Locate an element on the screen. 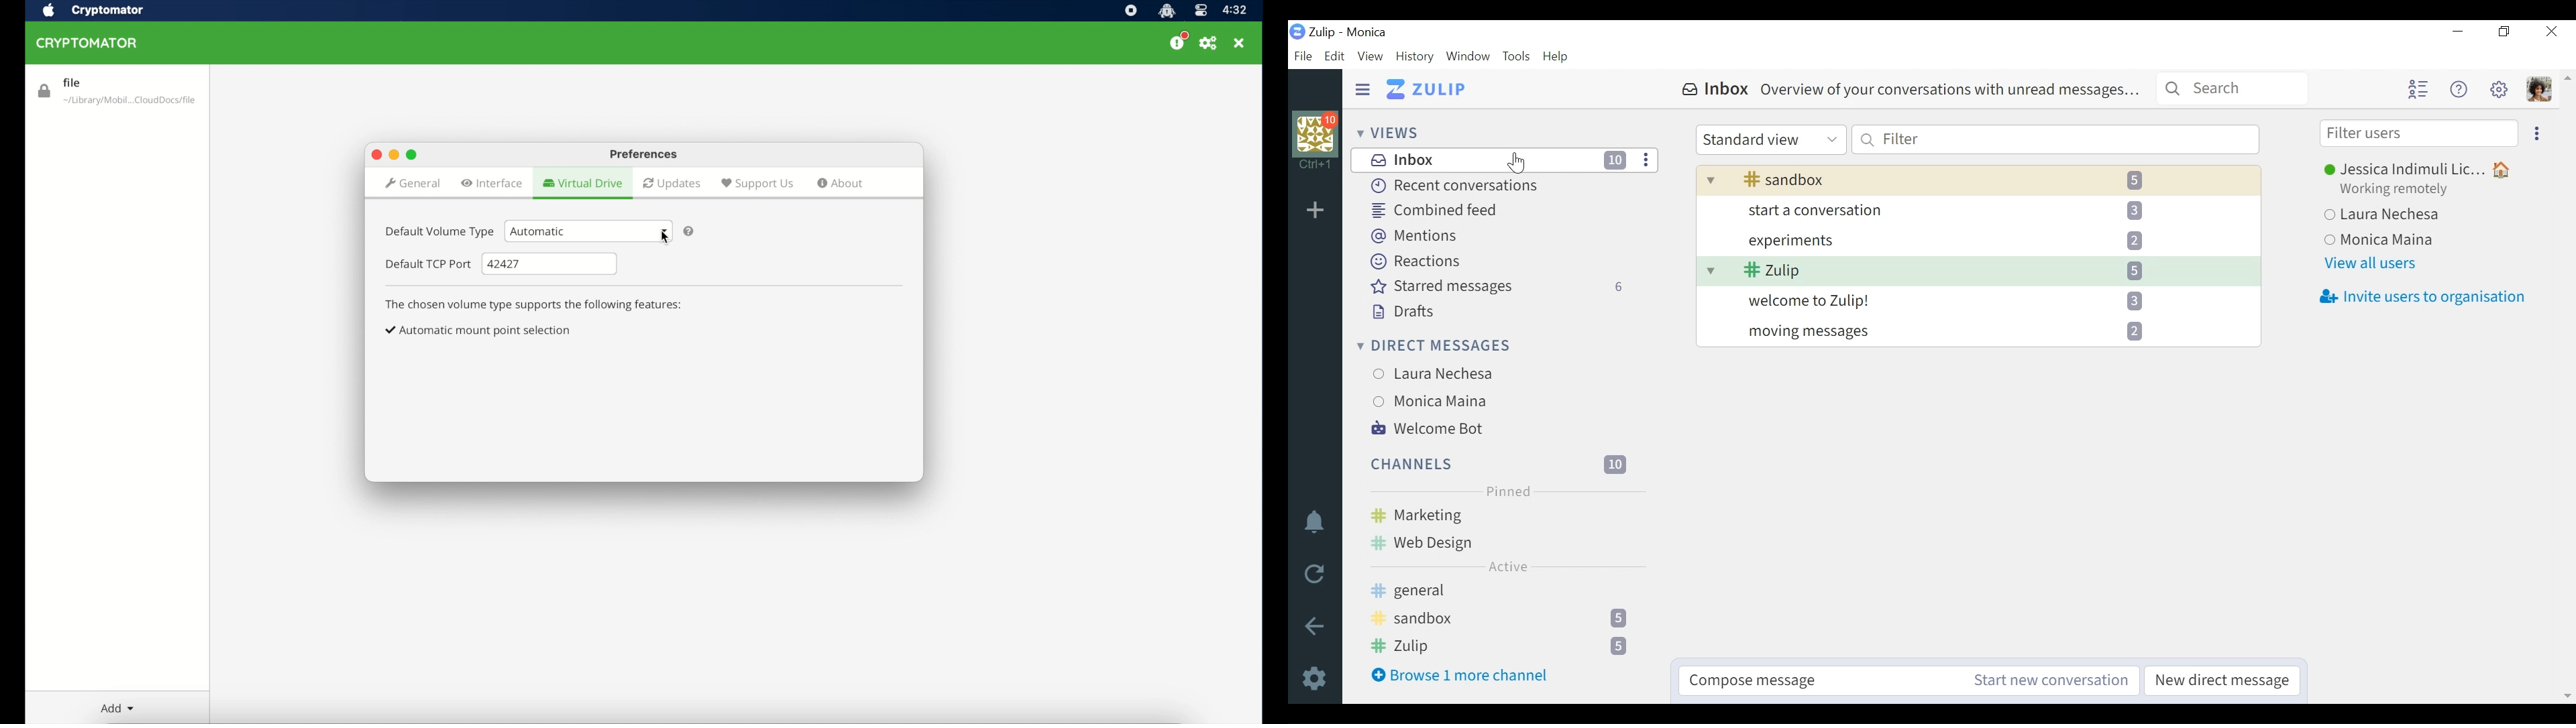  Reload is located at coordinates (1314, 575).